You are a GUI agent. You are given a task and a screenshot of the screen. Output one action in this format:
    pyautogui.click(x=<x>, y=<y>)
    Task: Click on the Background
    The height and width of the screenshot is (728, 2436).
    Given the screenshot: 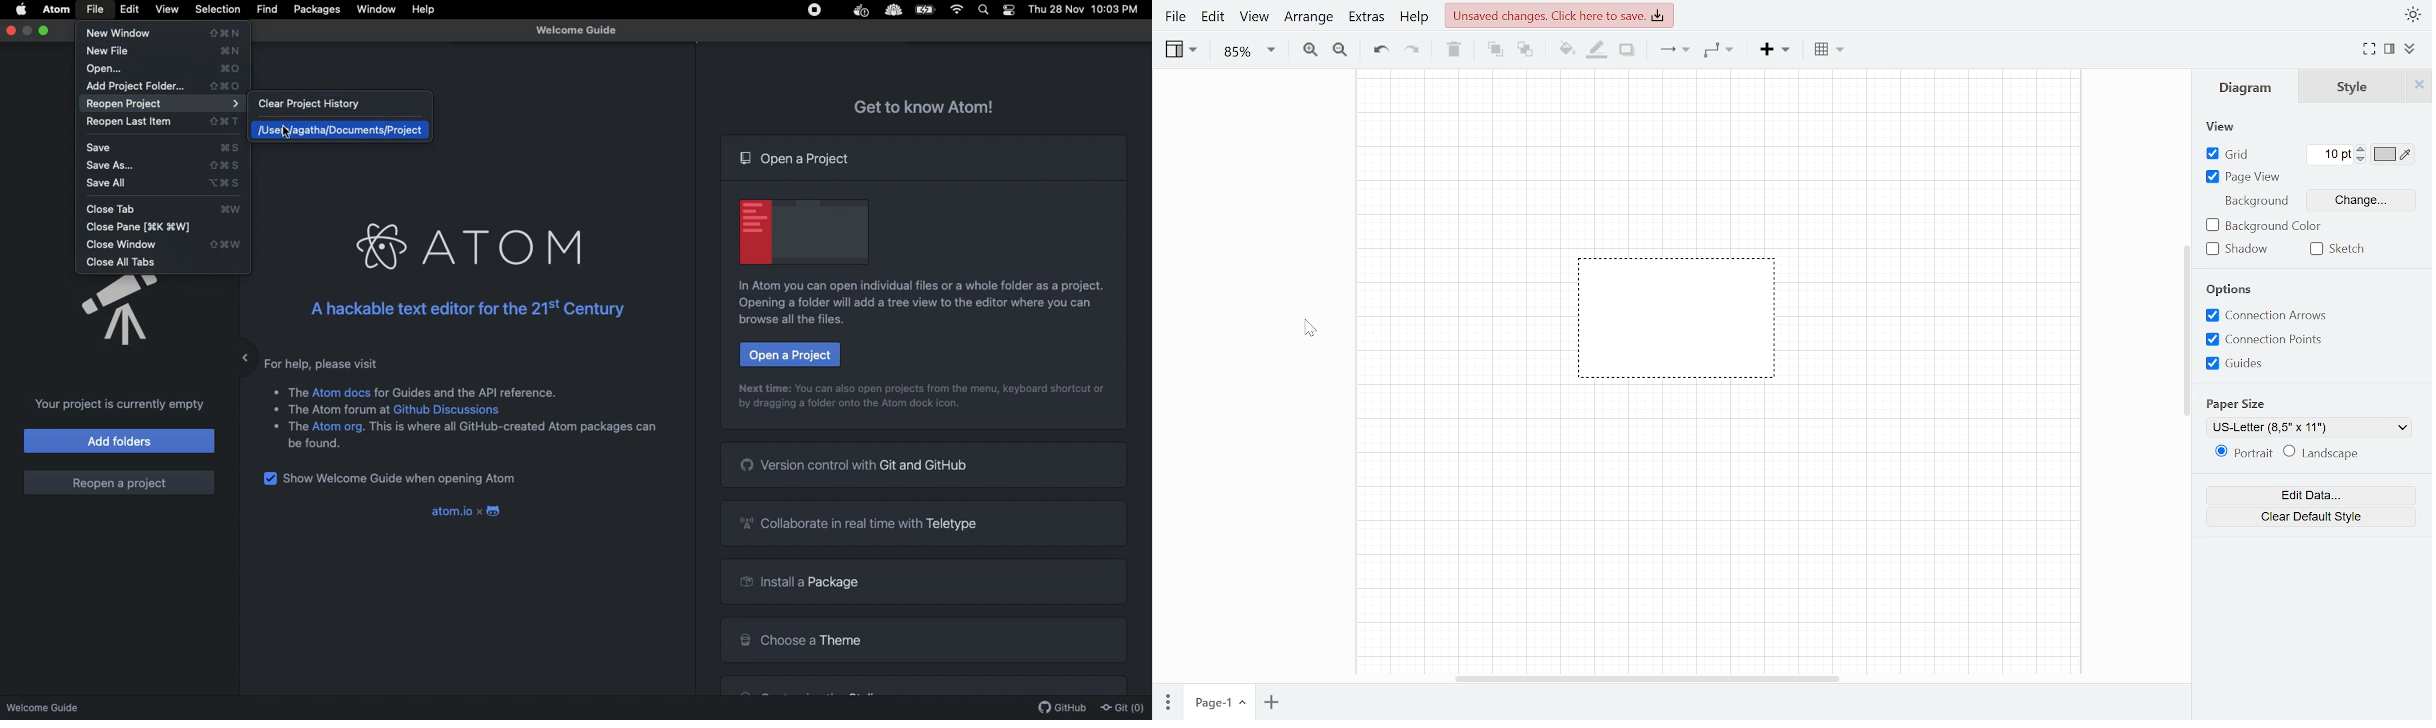 What is the action you would take?
    pyautogui.click(x=2256, y=202)
    